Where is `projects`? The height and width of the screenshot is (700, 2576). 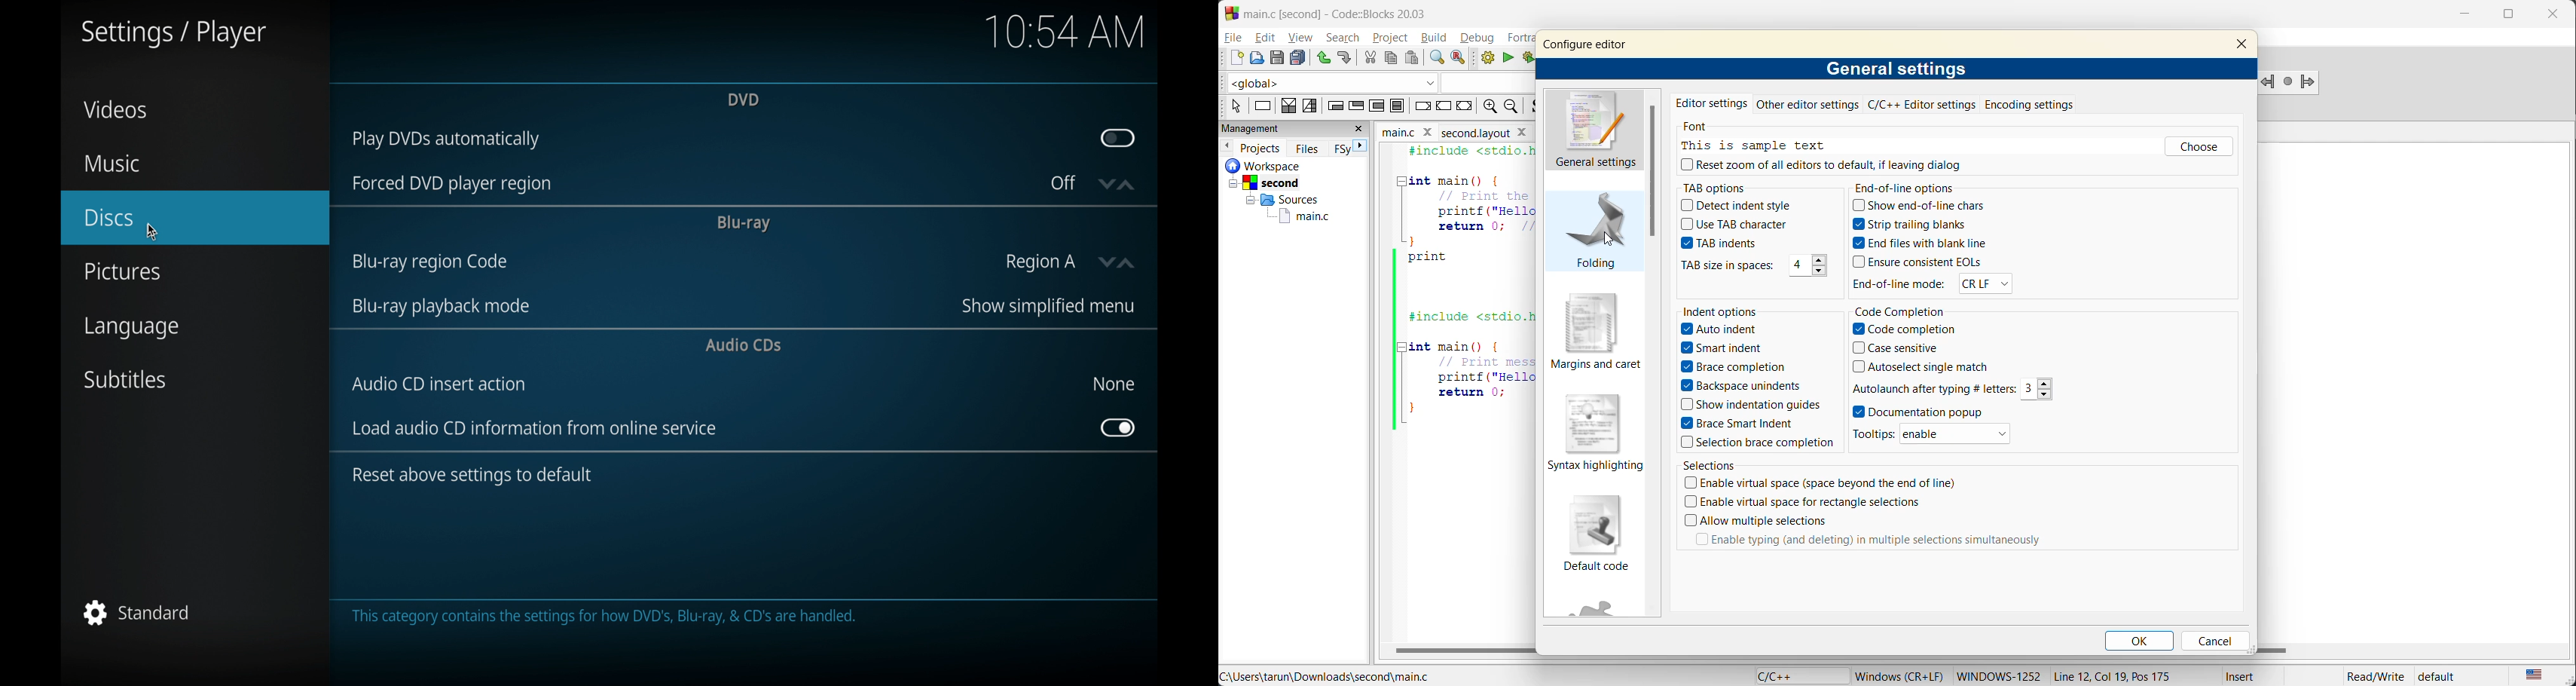
projects is located at coordinates (1260, 149).